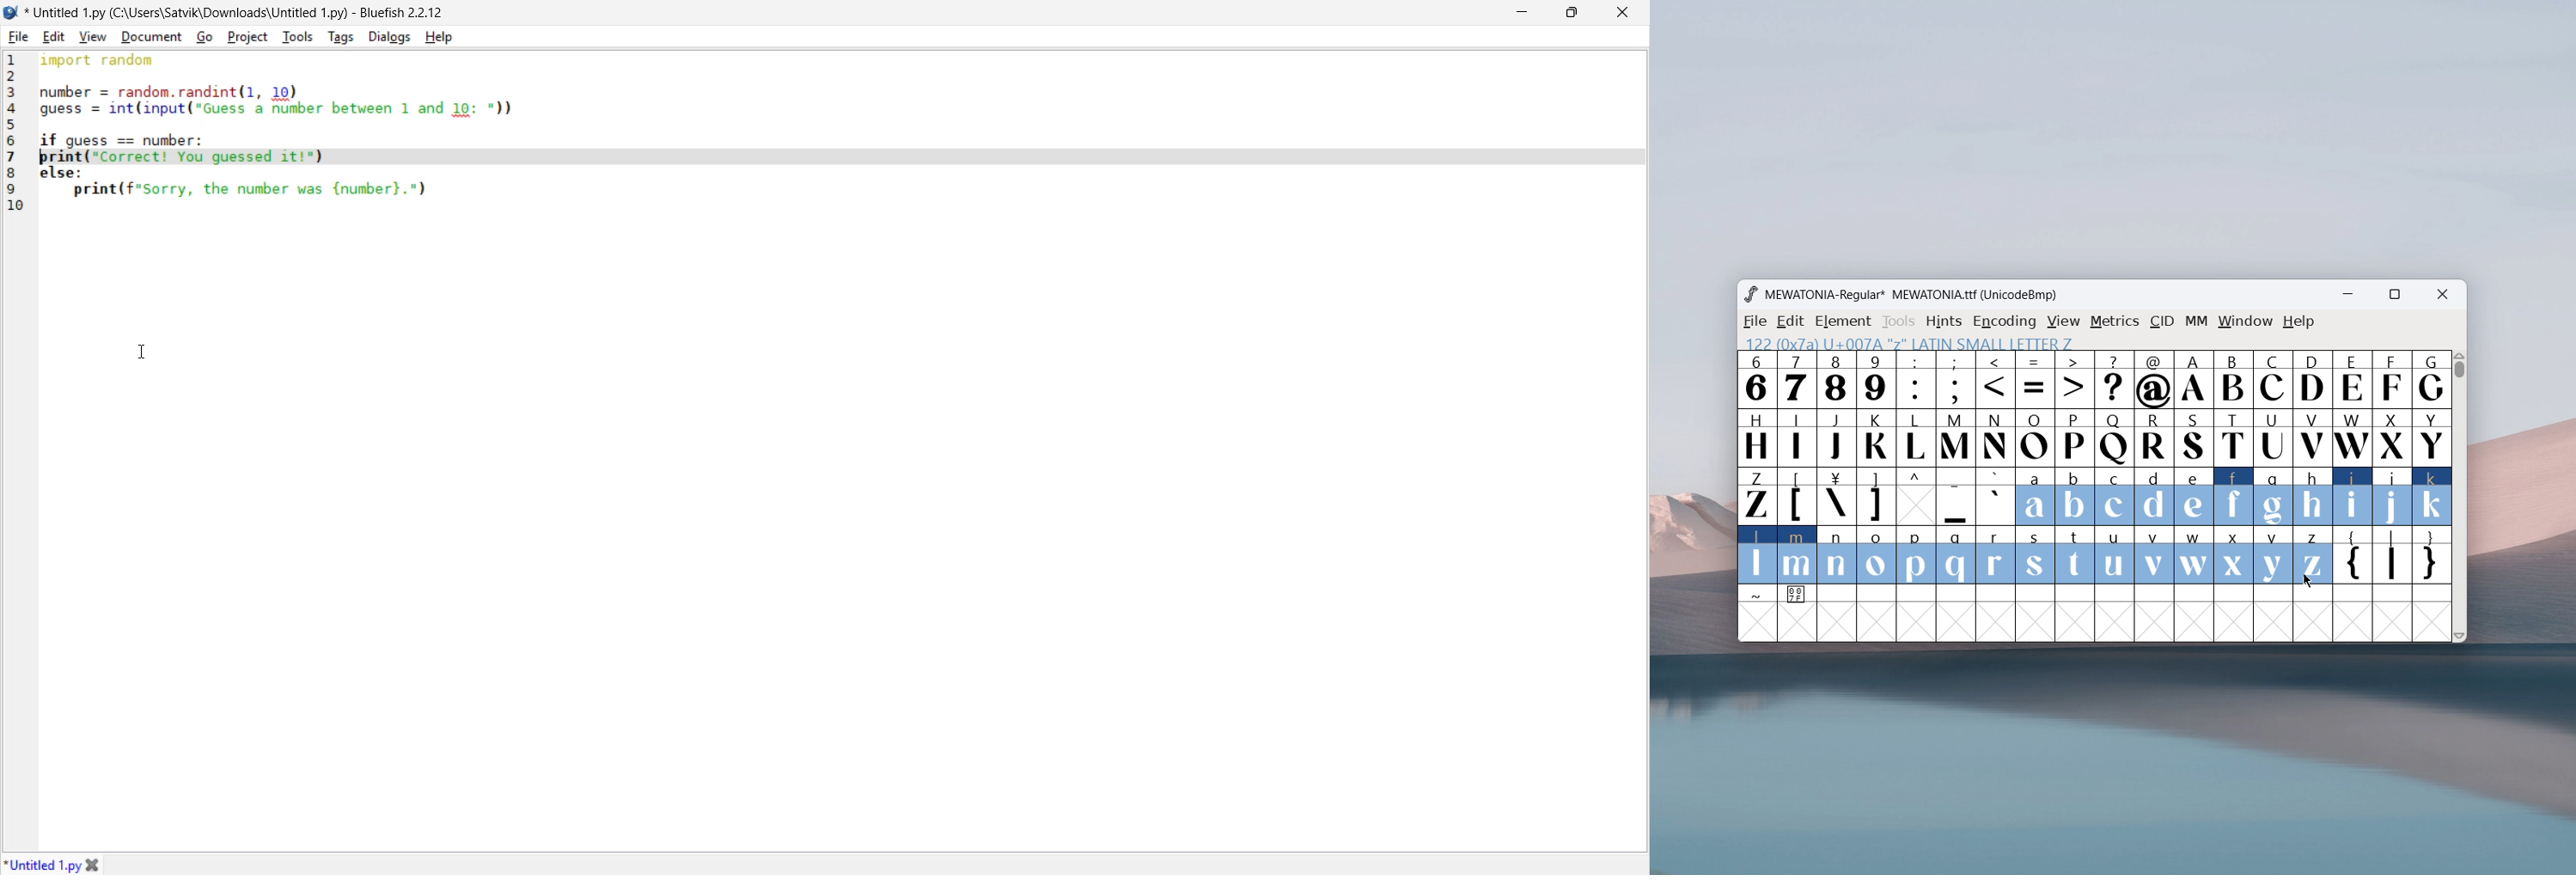  I want to click on z, so click(2312, 555).